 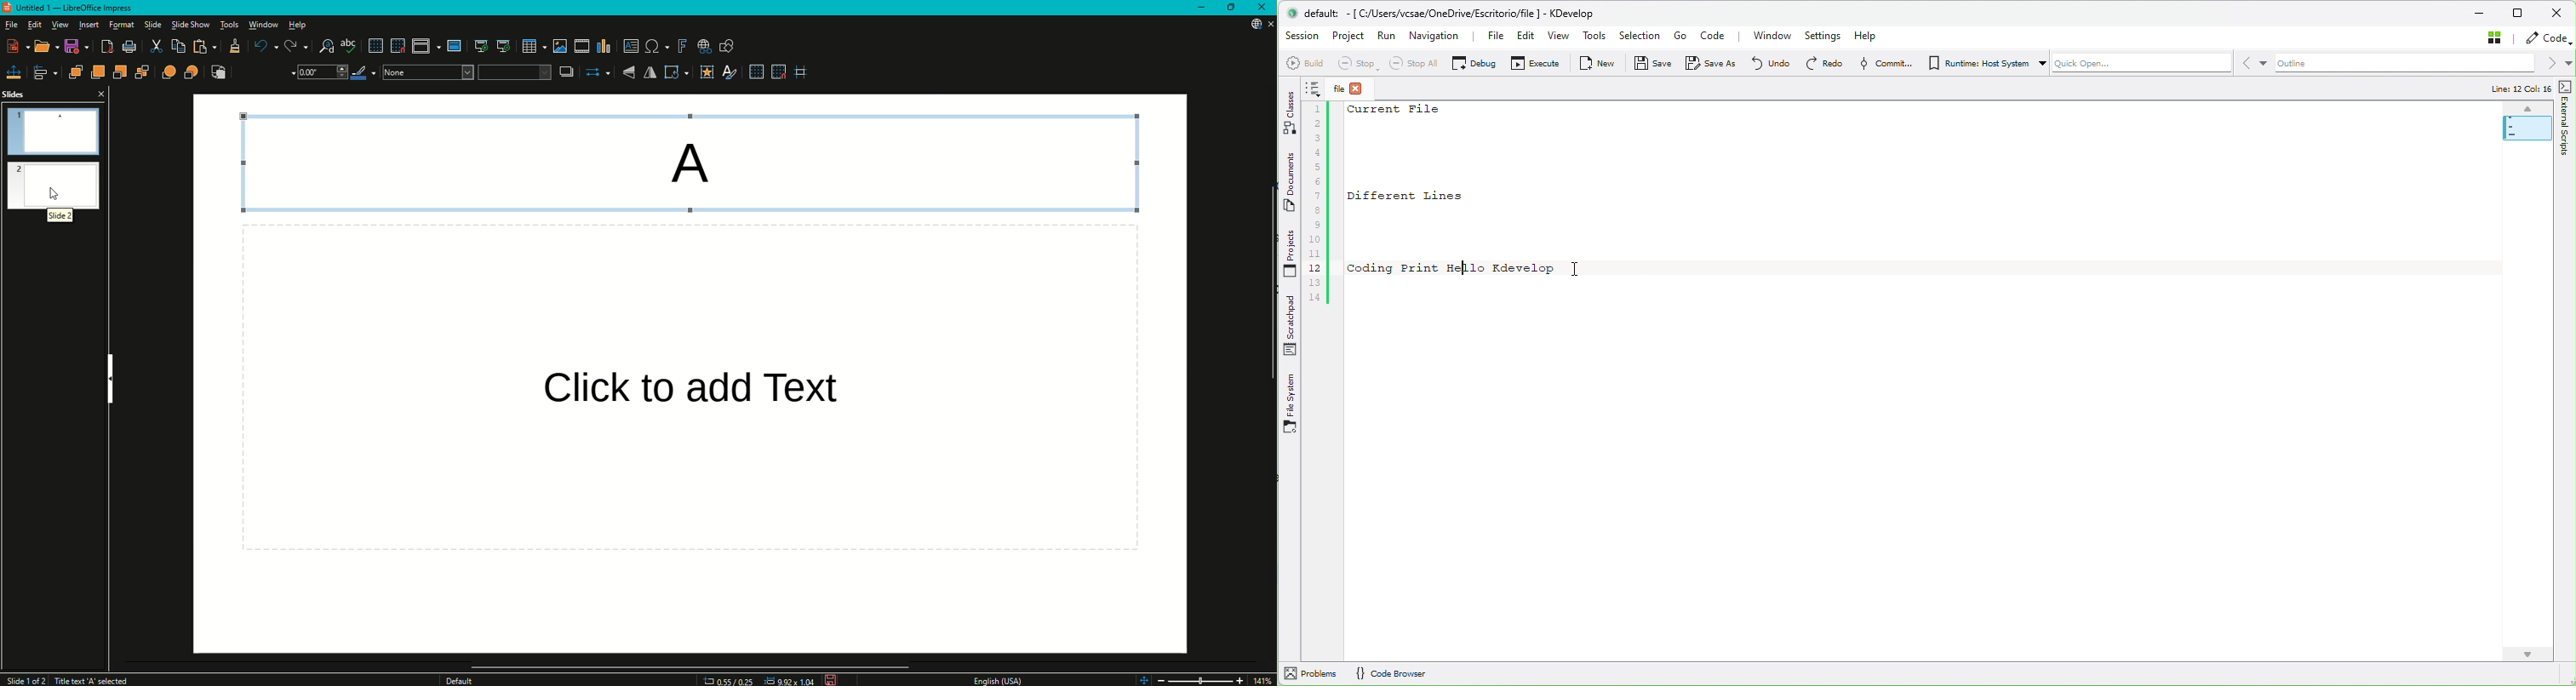 I want to click on Help, so click(x=300, y=24).